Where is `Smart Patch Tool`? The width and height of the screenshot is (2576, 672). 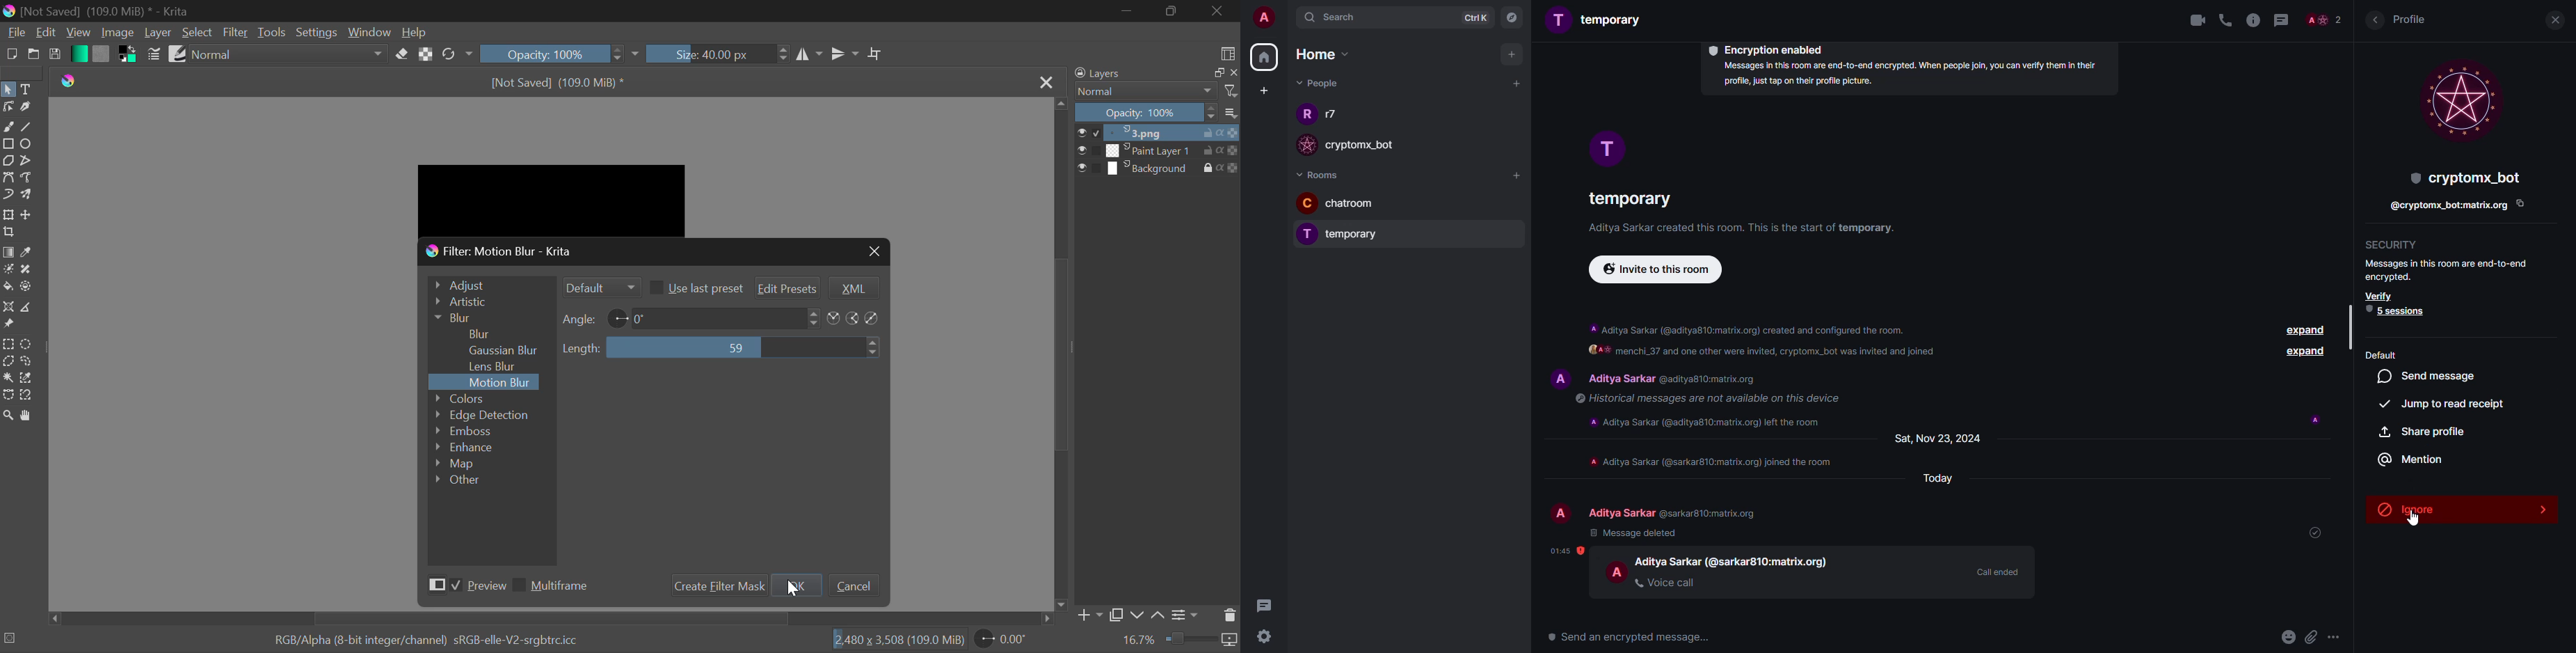 Smart Patch Tool is located at coordinates (25, 271).